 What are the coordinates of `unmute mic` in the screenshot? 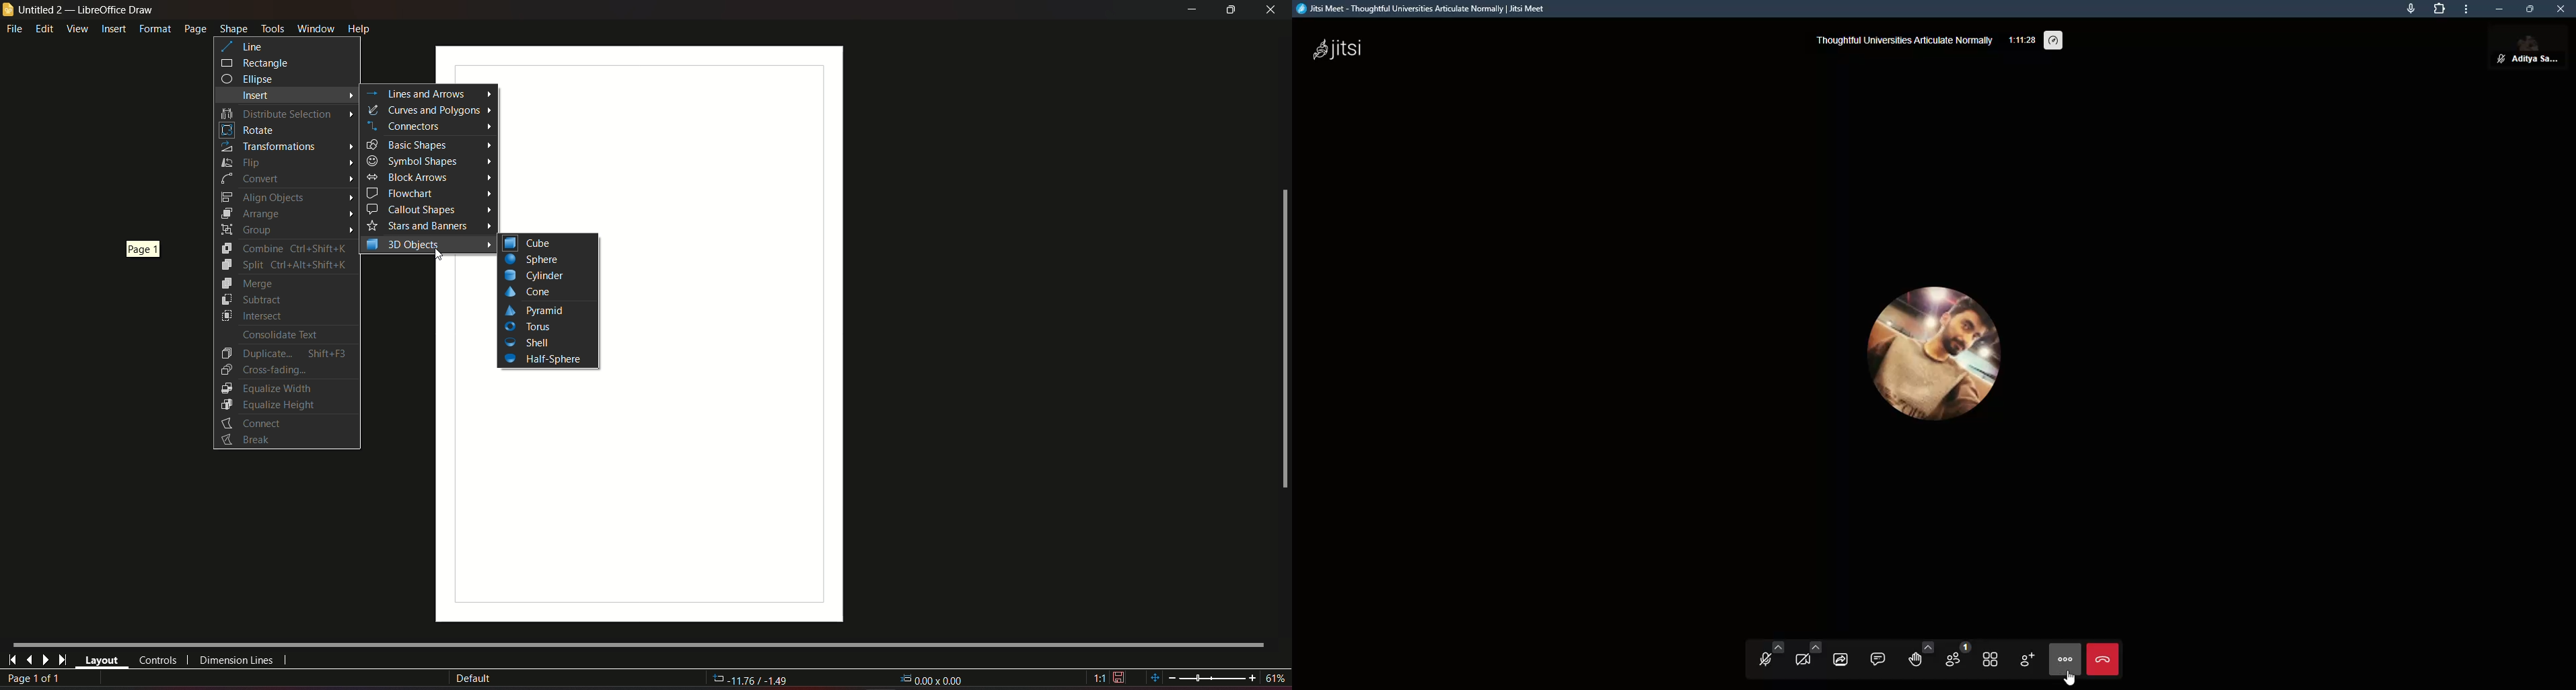 It's located at (1763, 663).